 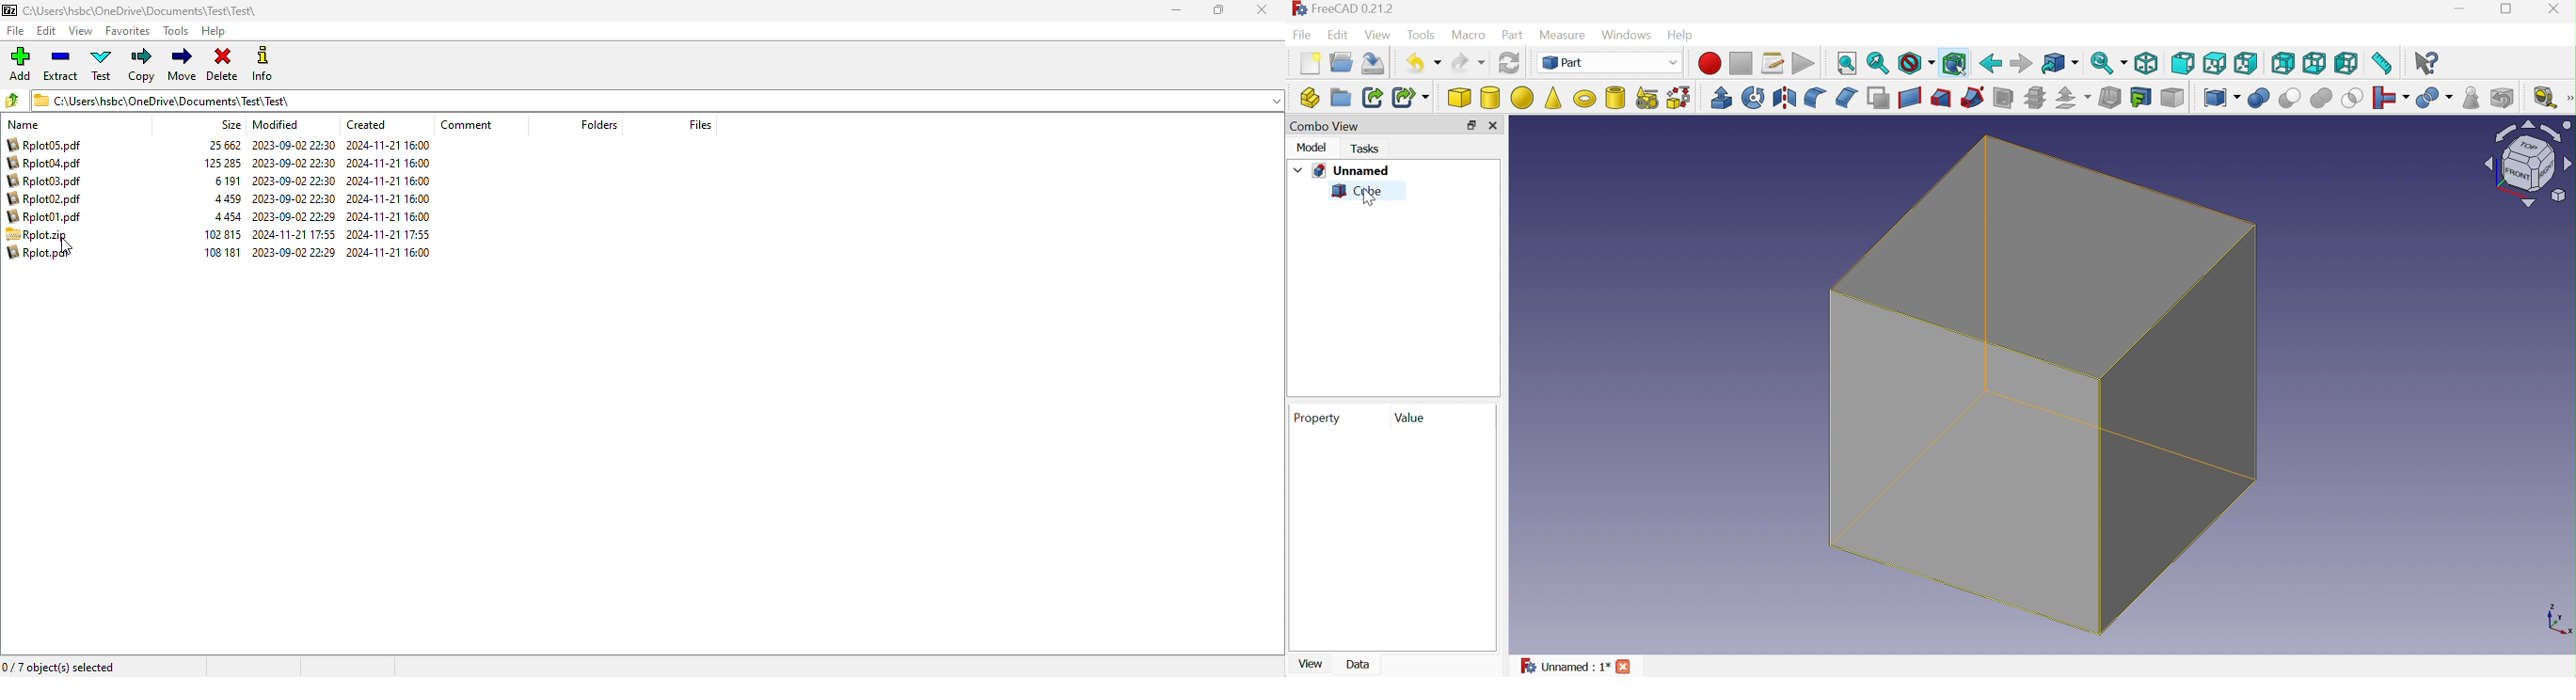 What do you see at coordinates (224, 145) in the screenshot?
I see `25 602` at bounding box center [224, 145].